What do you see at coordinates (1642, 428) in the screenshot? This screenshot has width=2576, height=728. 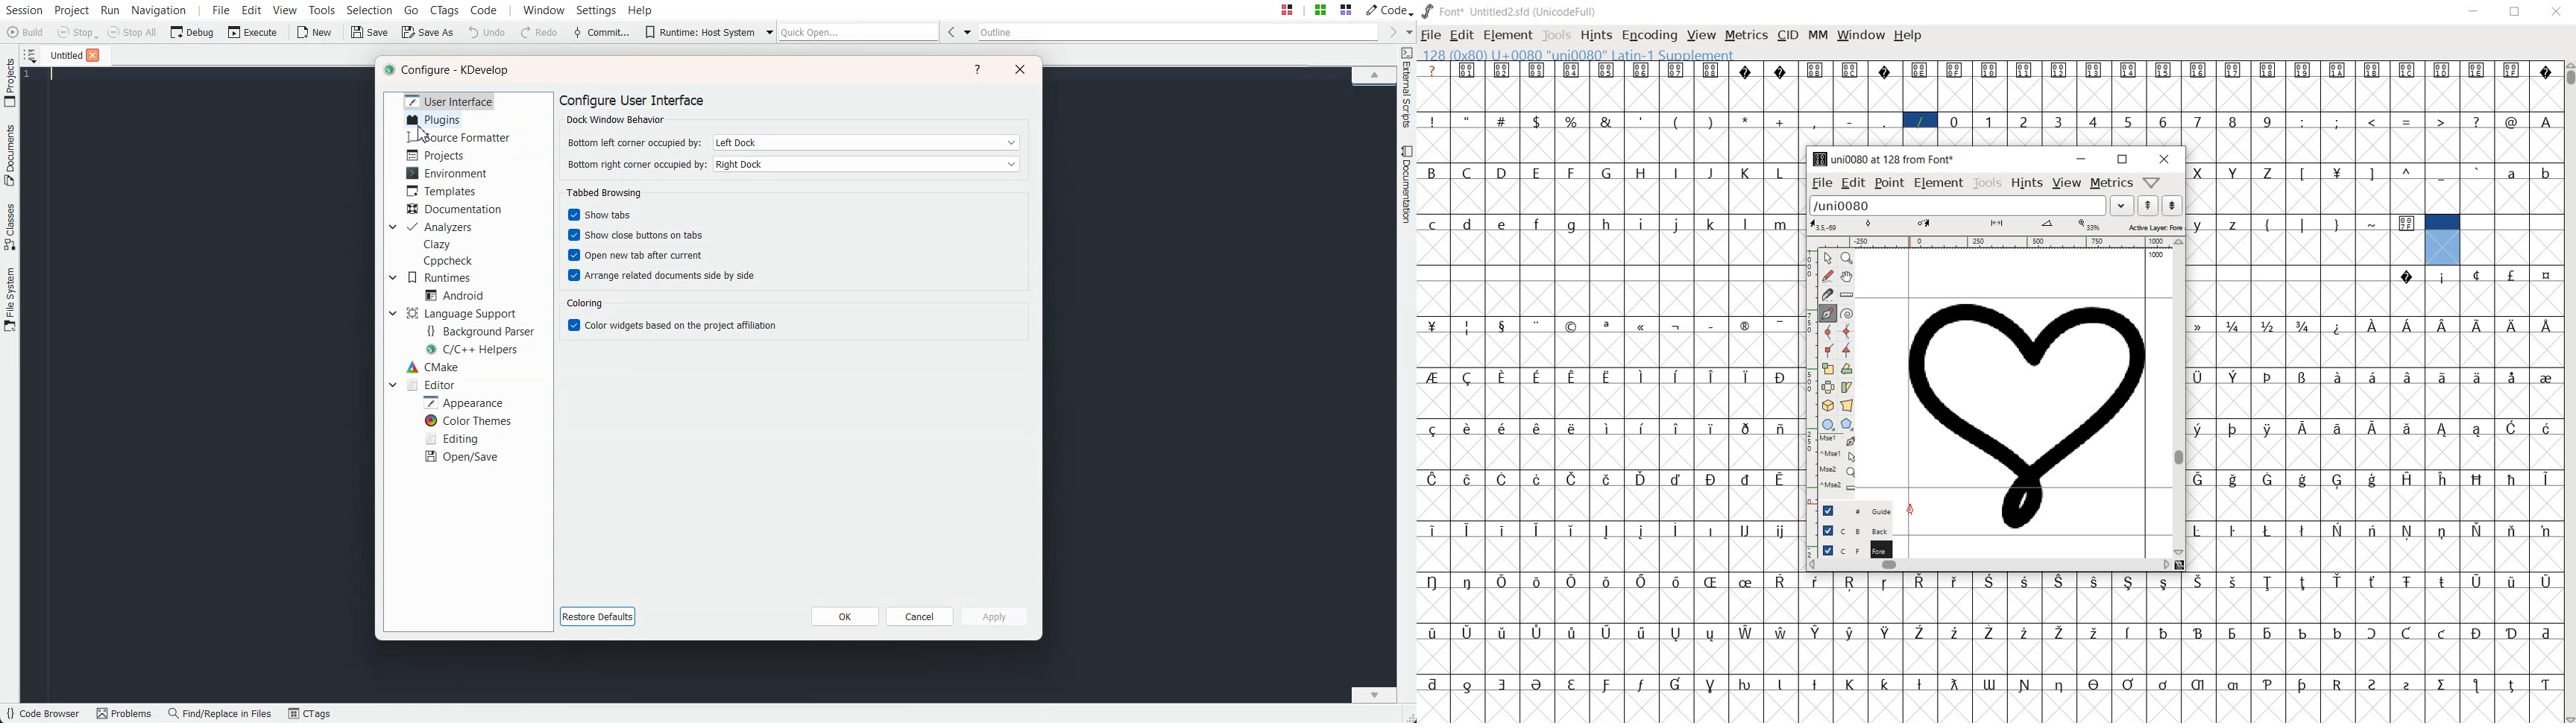 I see `glyph` at bounding box center [1642, 428].